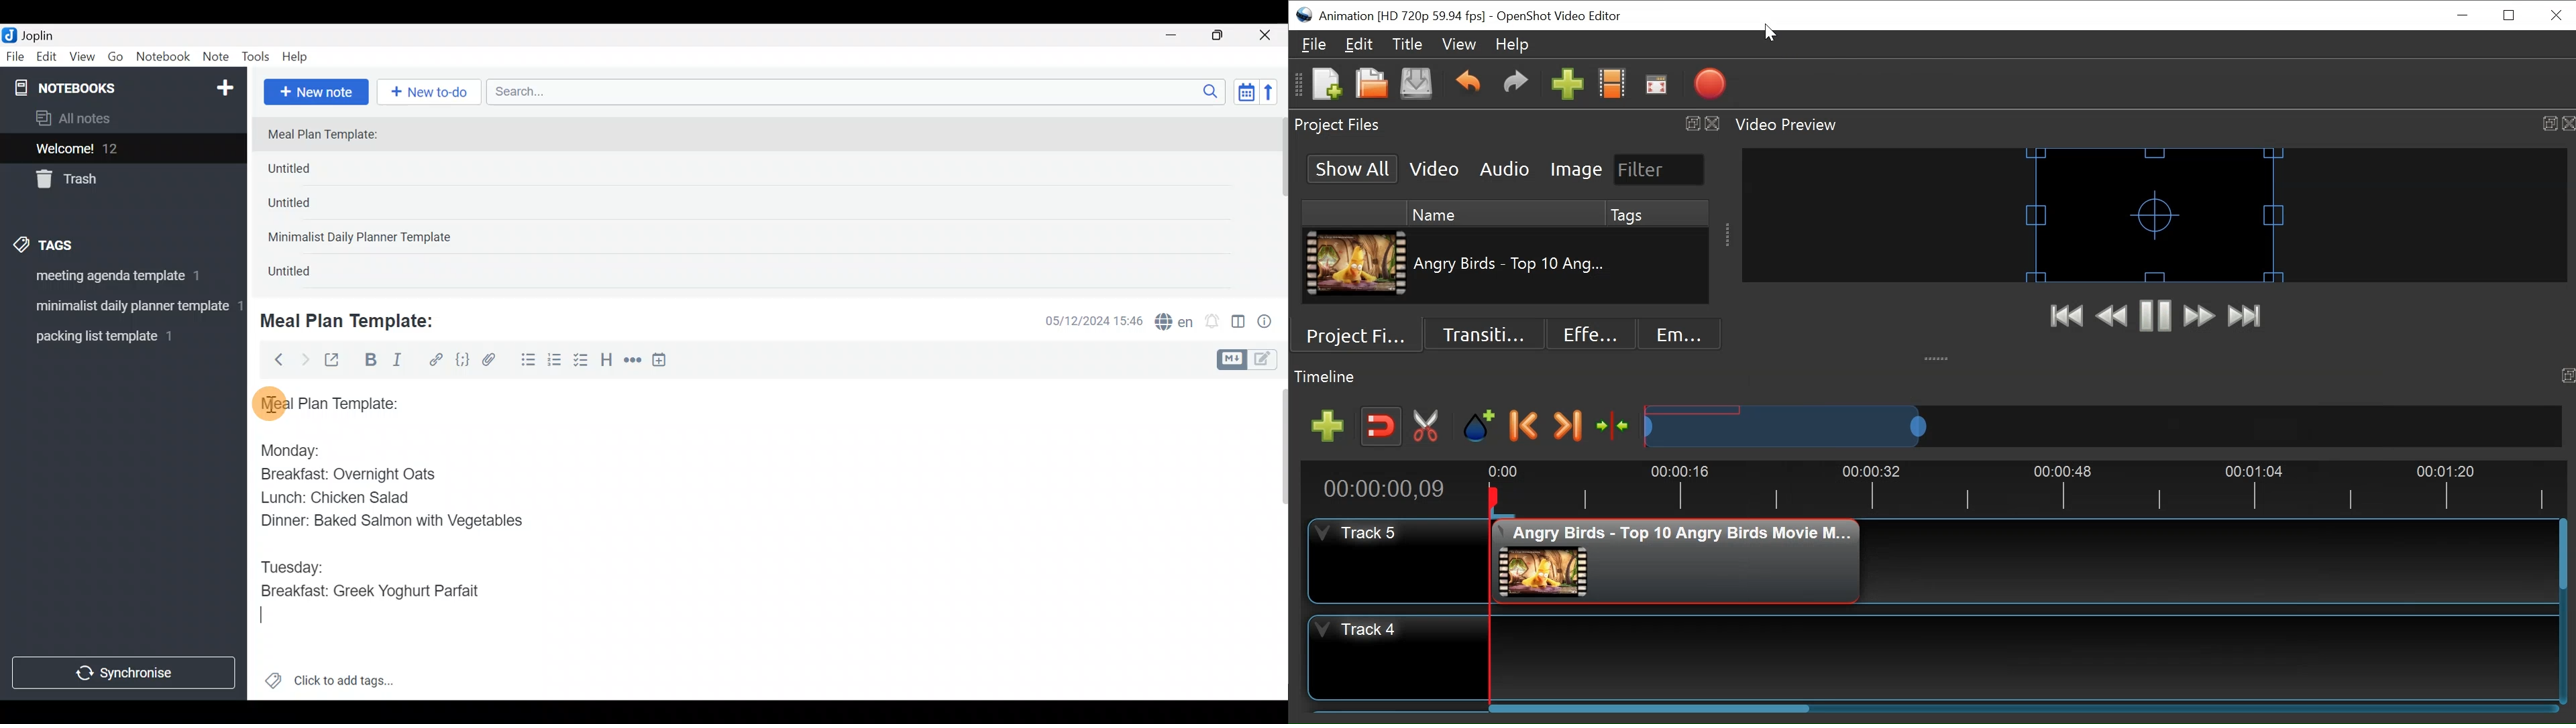 This screenshot has height=728, width=2576. What do you see at coordinates (307, 207) in the screenshot?
I see `Untitled` at bounding box center [307, 207].